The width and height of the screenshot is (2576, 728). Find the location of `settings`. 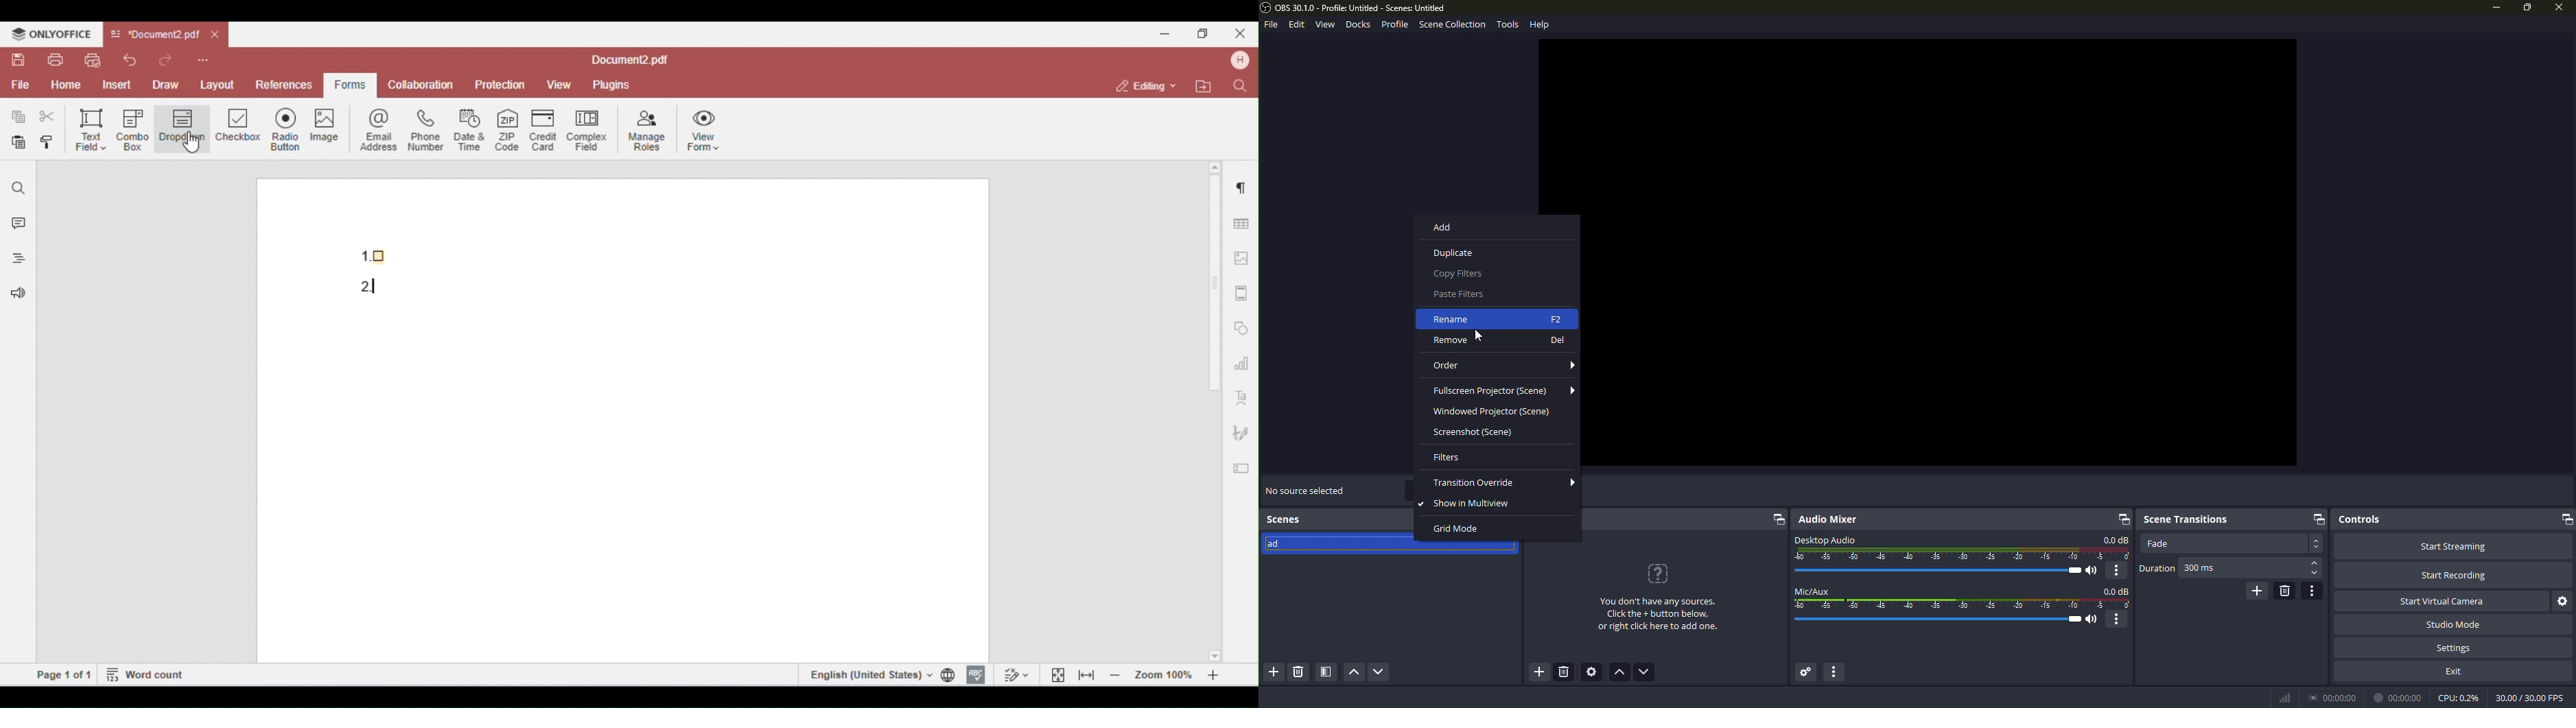

settings is located at coordinates (2455, 648).